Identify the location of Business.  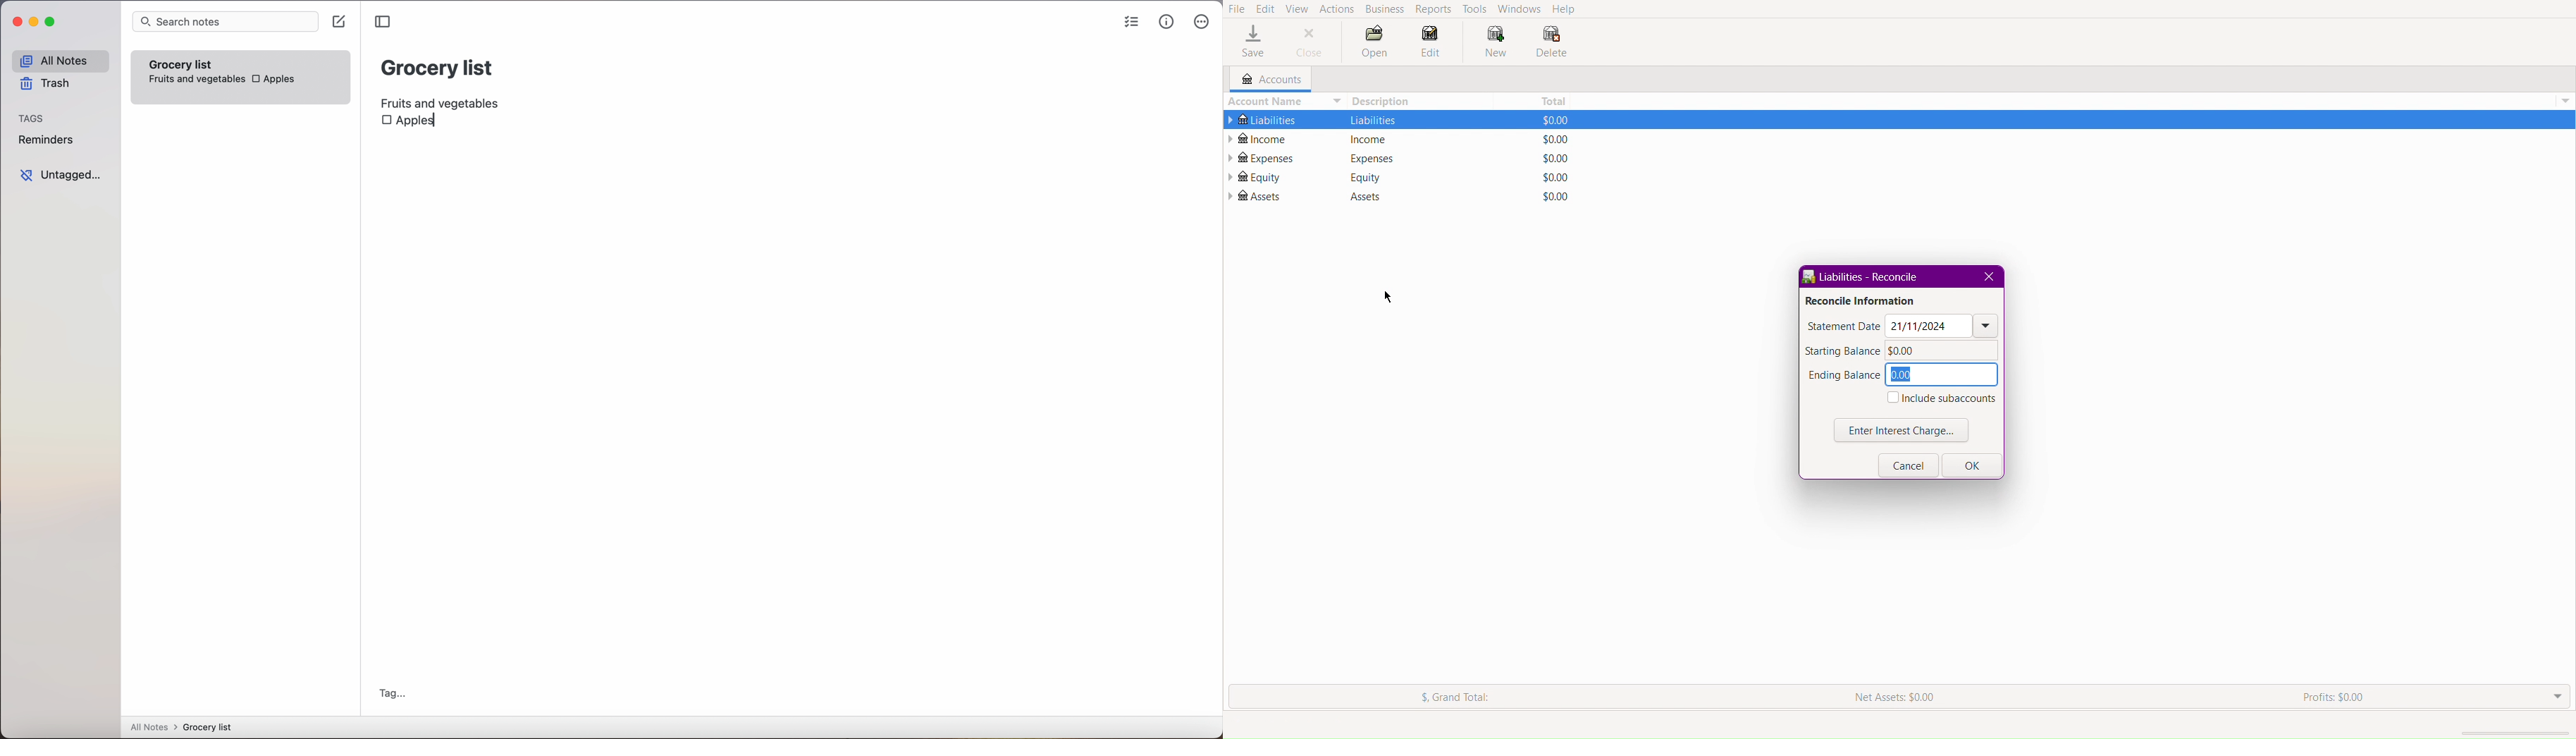
(1385, 10).